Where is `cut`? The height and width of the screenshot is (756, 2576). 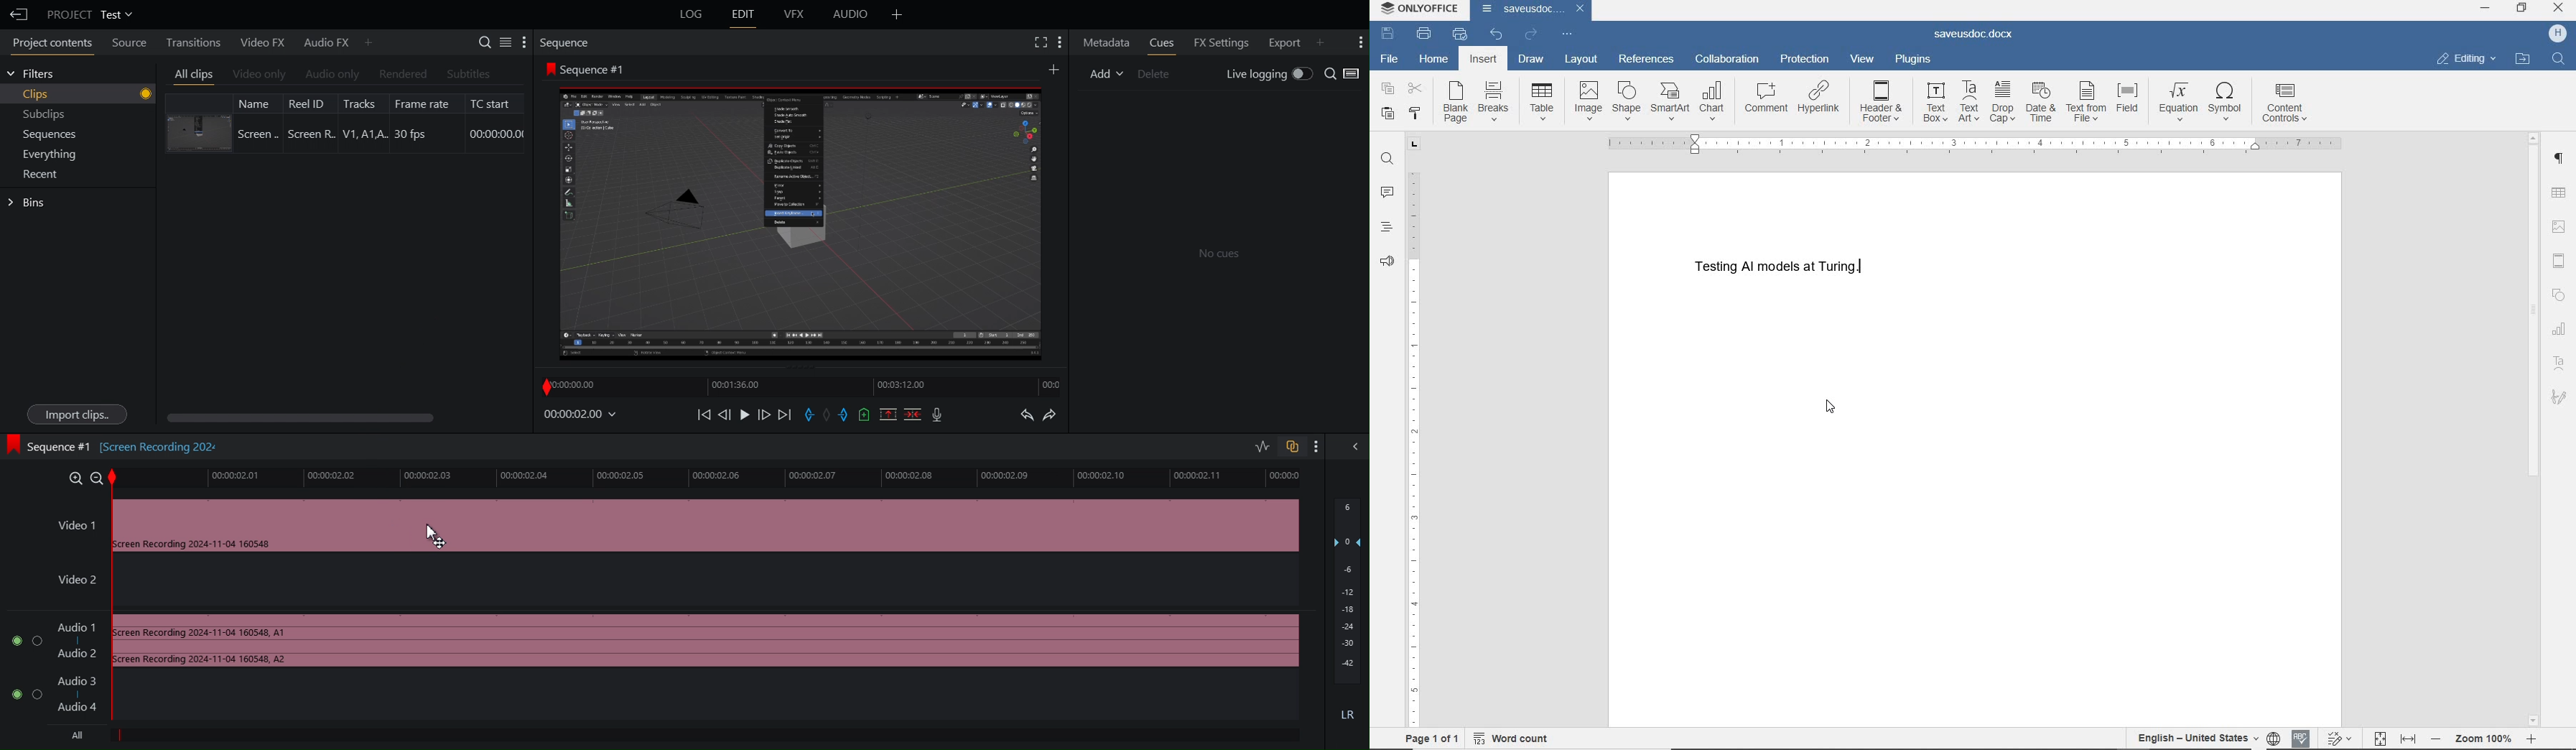 cut is located at coordinates (1417, 88).